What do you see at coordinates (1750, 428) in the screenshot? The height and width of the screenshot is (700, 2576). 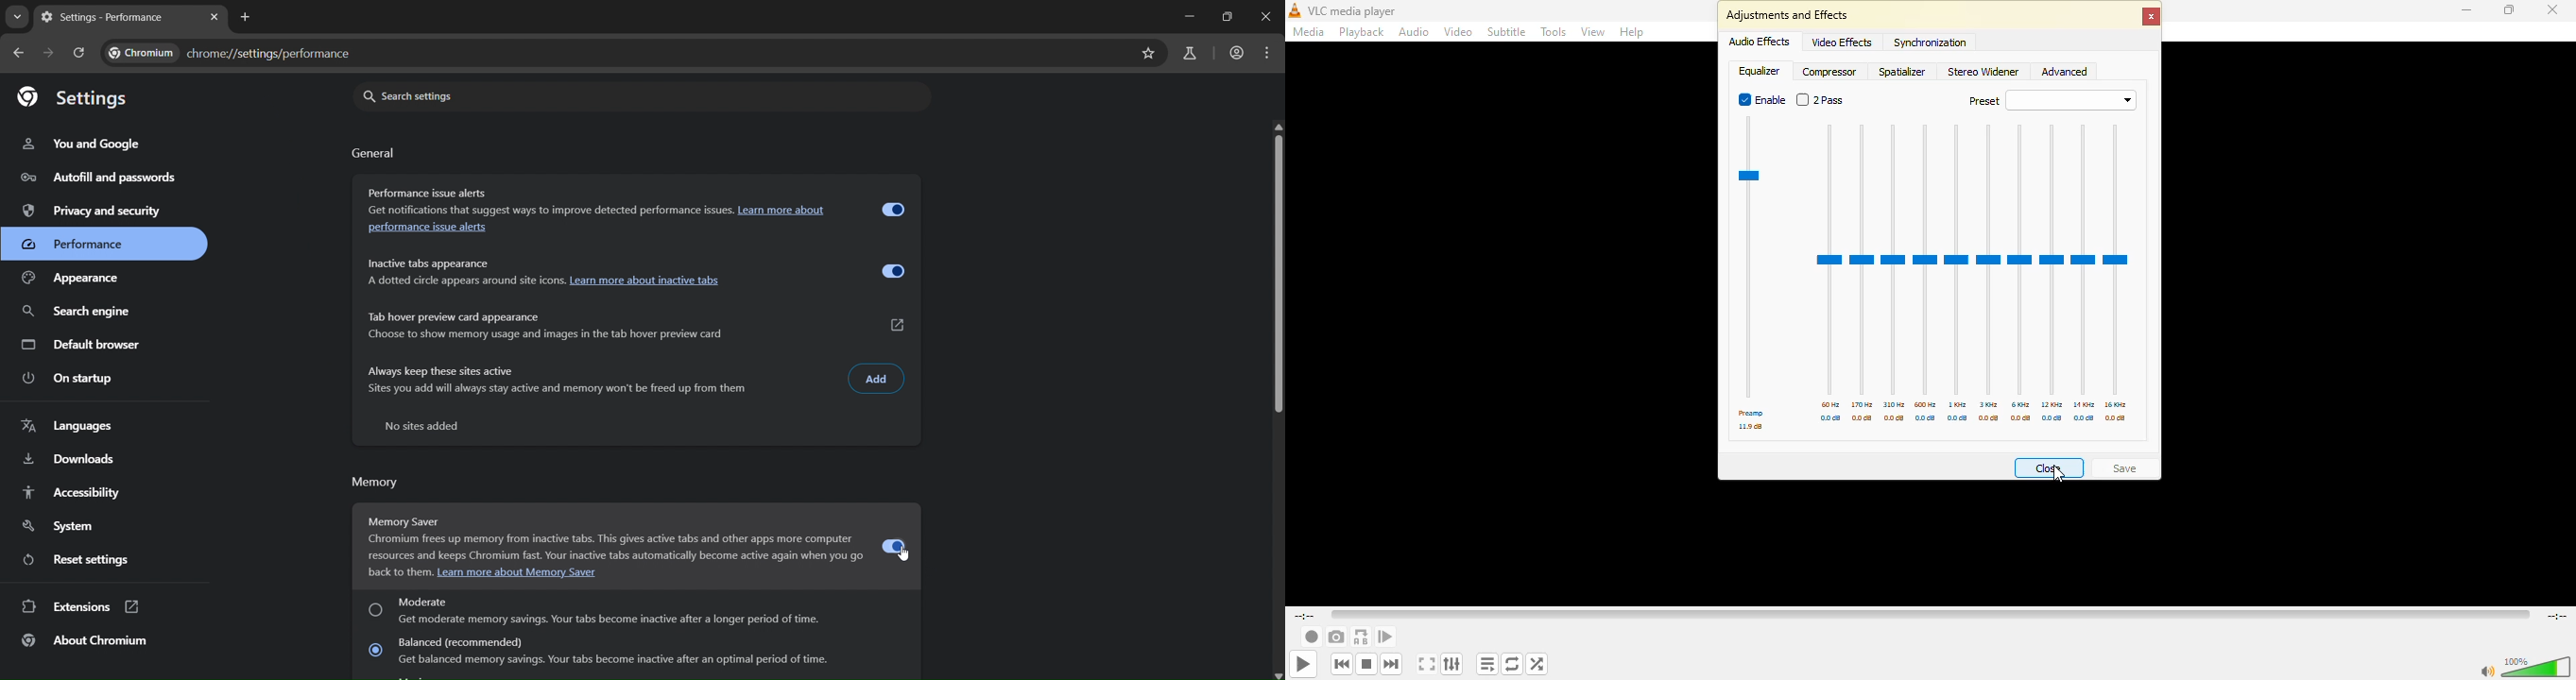 I see `db` at bounding box center [1750, 428].